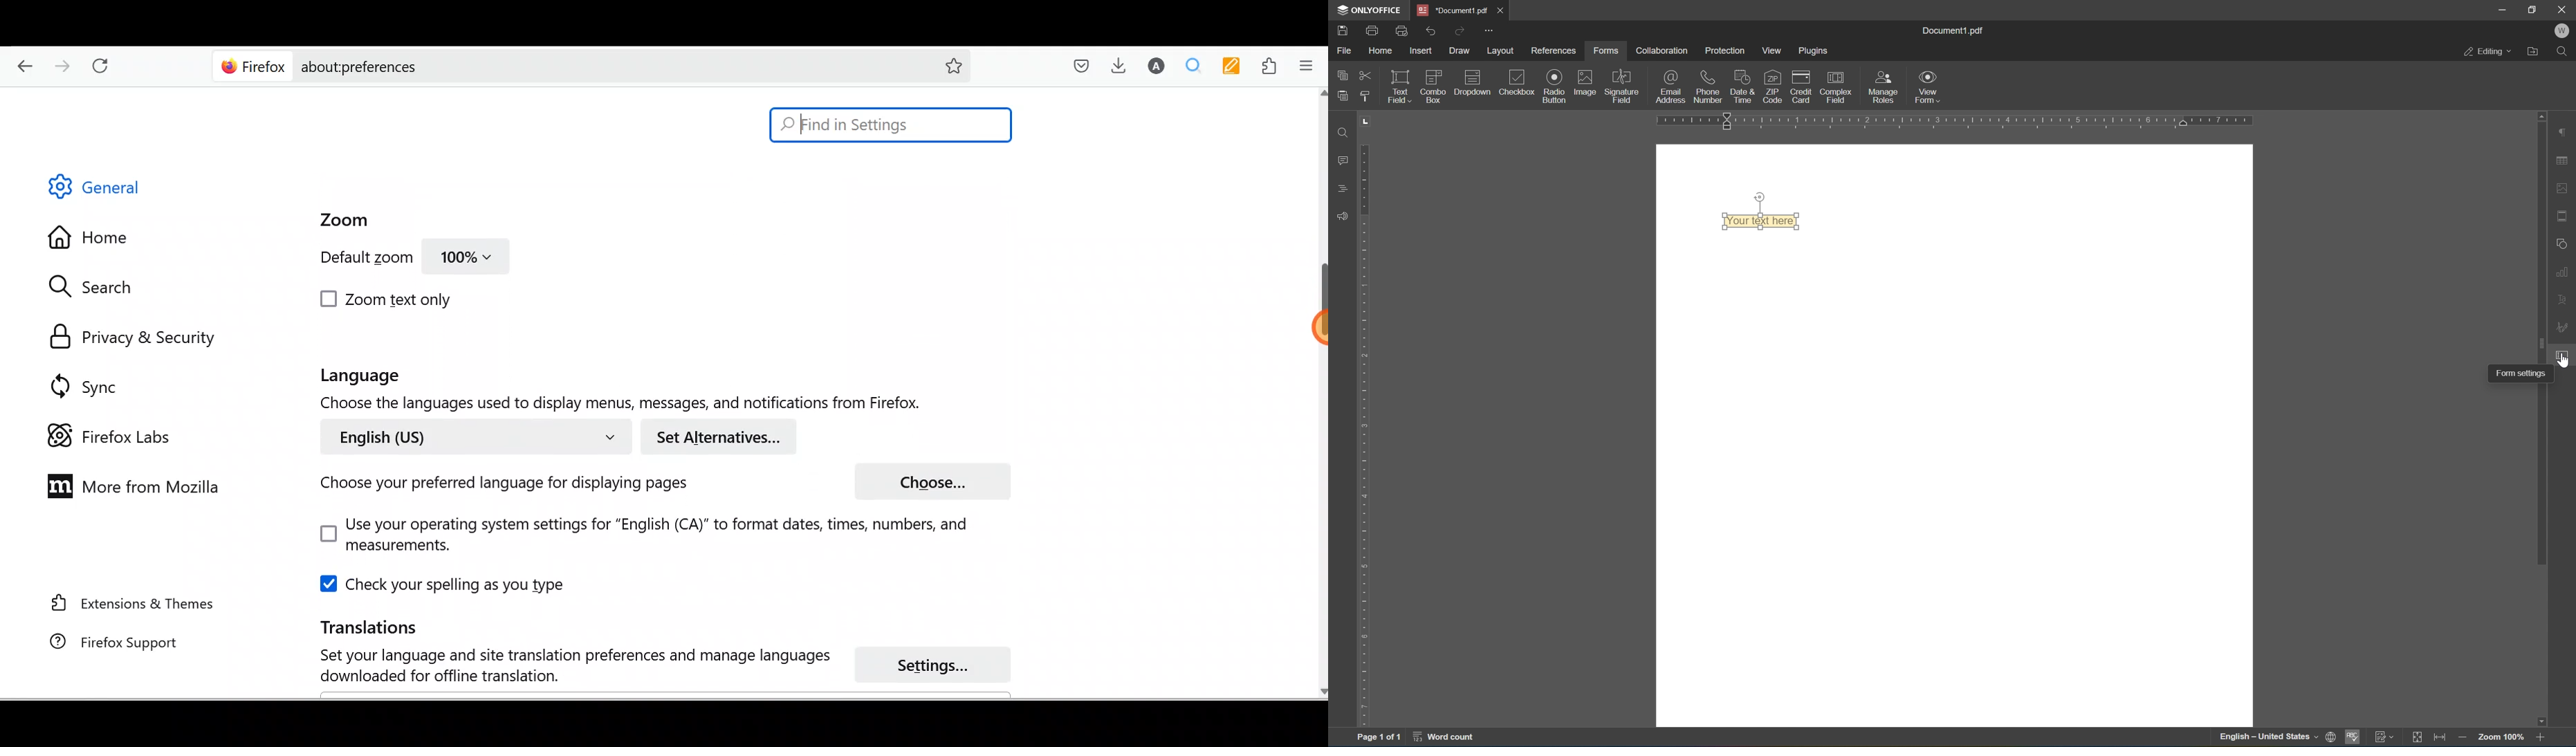  Describe the element at coordinates (1312, 328) in the screenshot. I see `cursor` at that location.